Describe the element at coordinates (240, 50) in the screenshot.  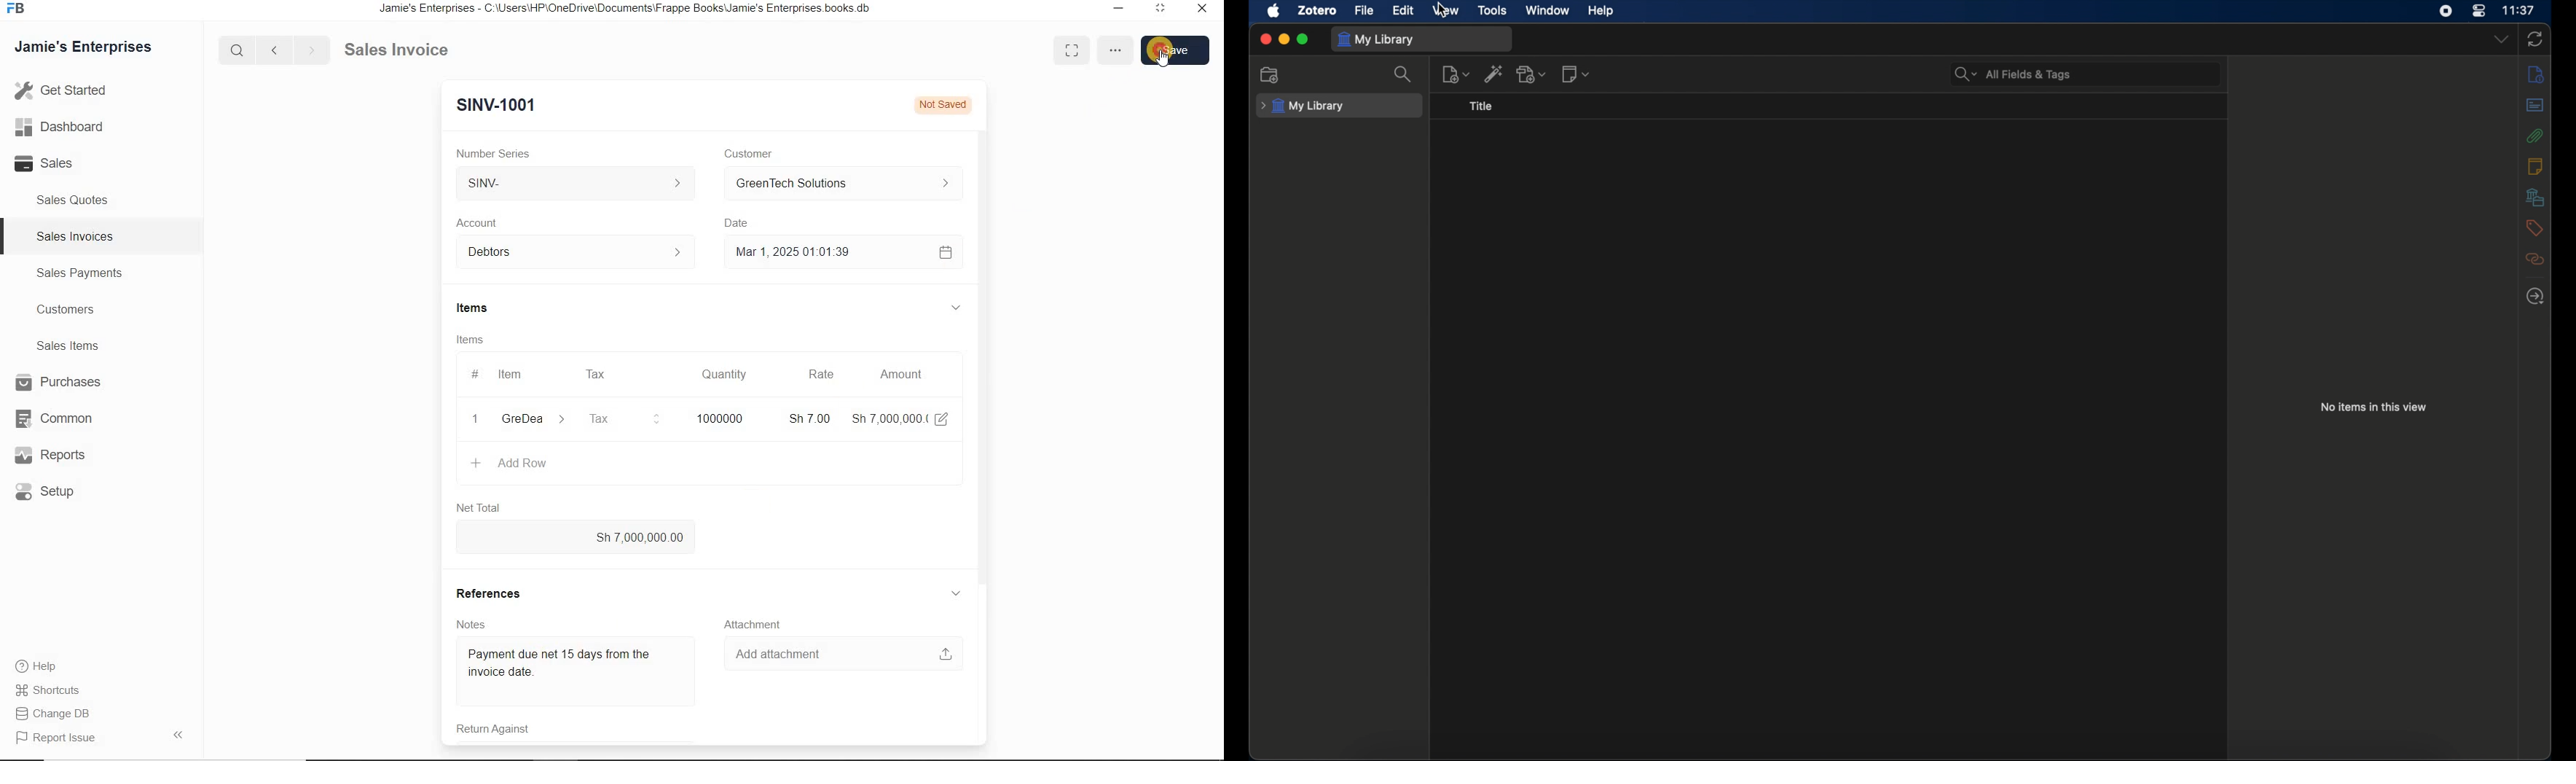
I see `search` at that location.